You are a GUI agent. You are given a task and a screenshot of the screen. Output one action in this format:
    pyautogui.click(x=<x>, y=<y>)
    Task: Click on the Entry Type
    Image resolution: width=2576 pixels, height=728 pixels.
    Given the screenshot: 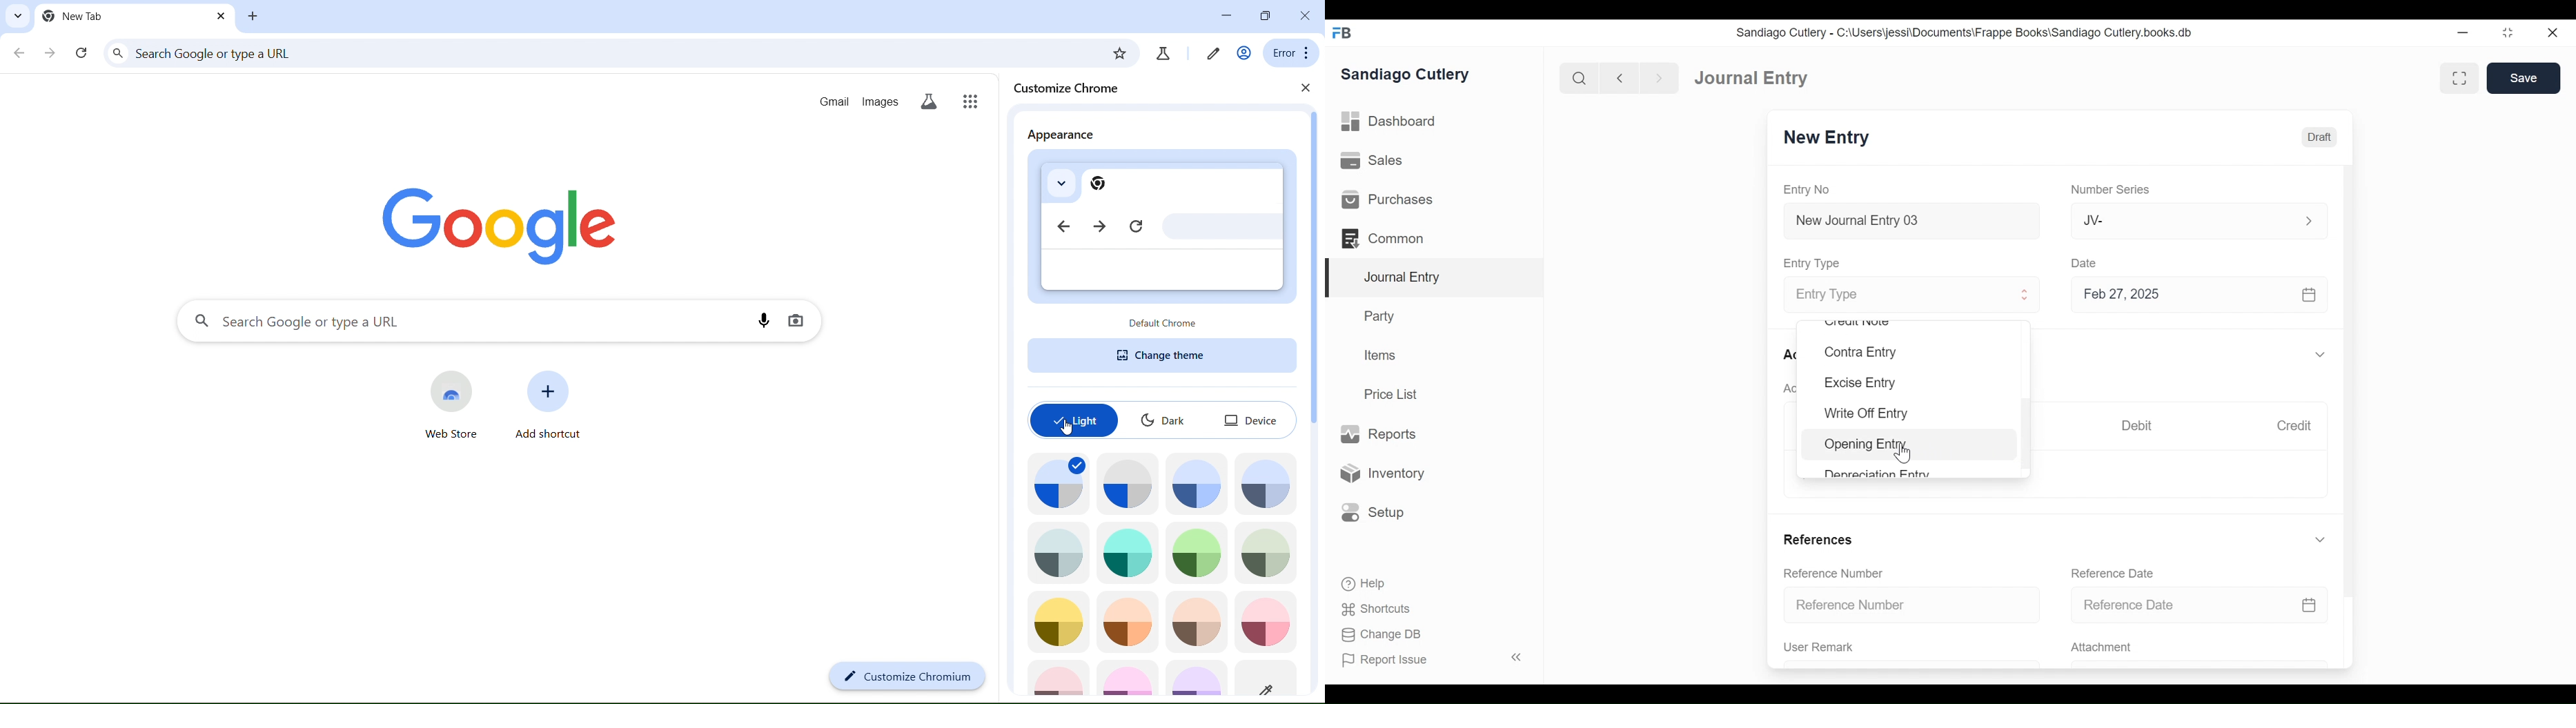 What is the action you would take?
    pyautogui.click(x=1814, y=264)
    